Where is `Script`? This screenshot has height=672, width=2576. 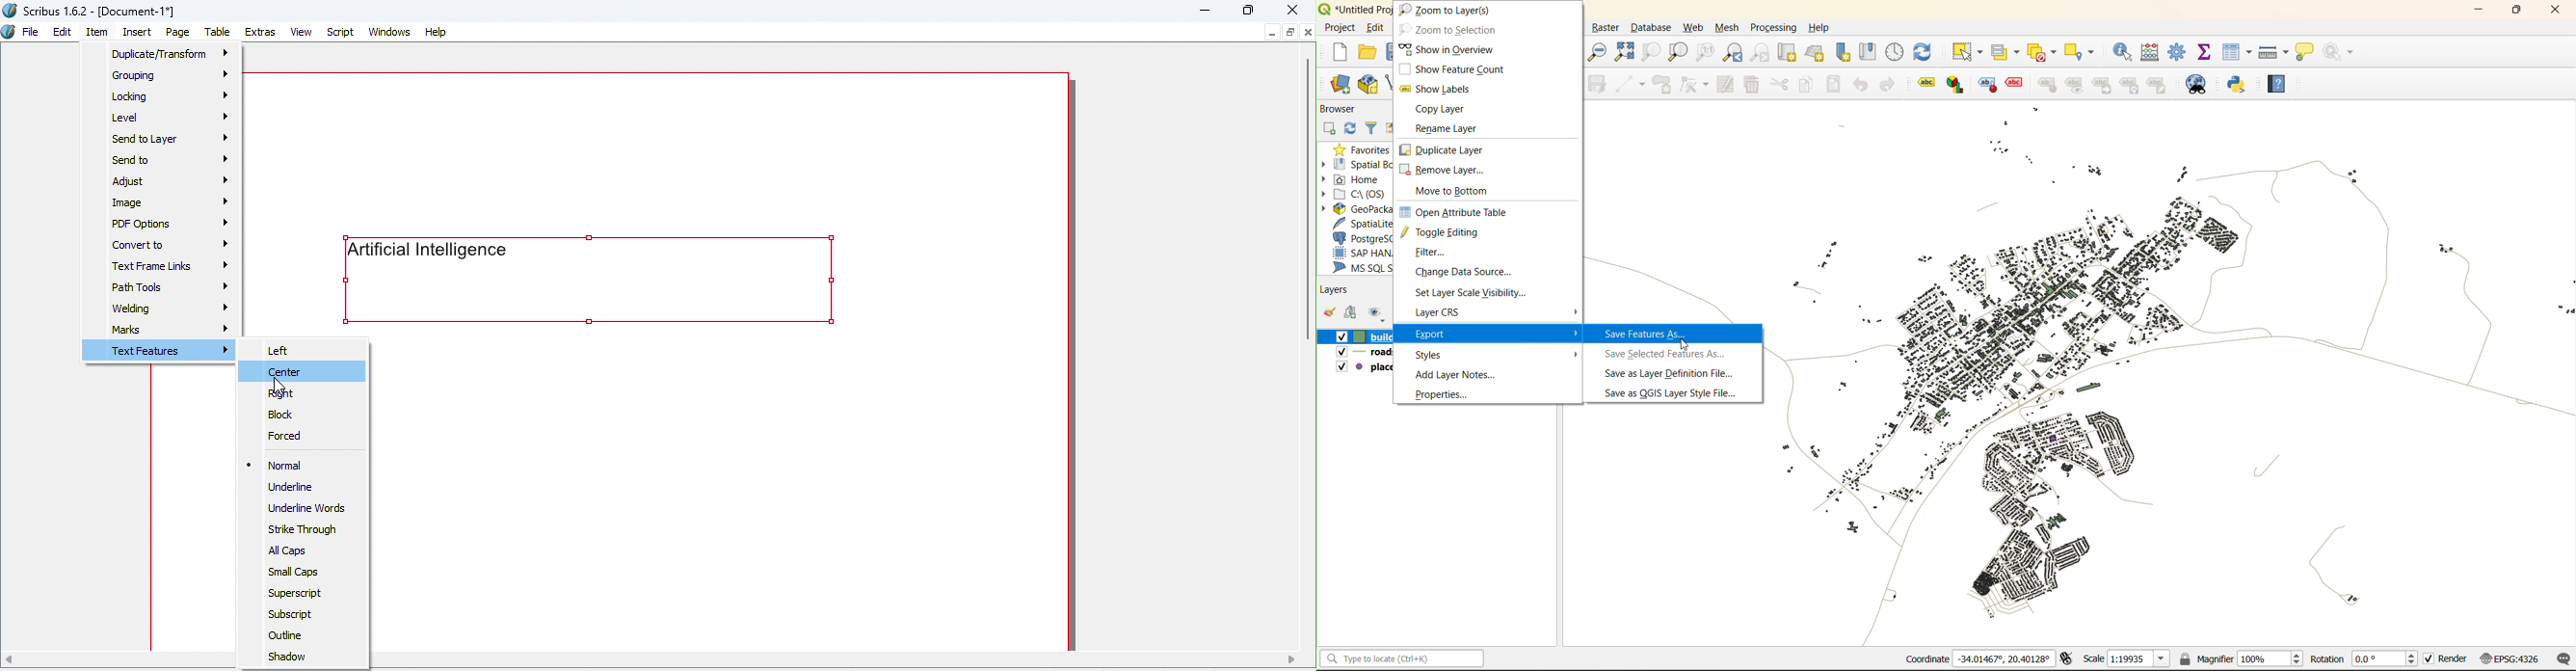 Script is located at coordinates (341, 32).